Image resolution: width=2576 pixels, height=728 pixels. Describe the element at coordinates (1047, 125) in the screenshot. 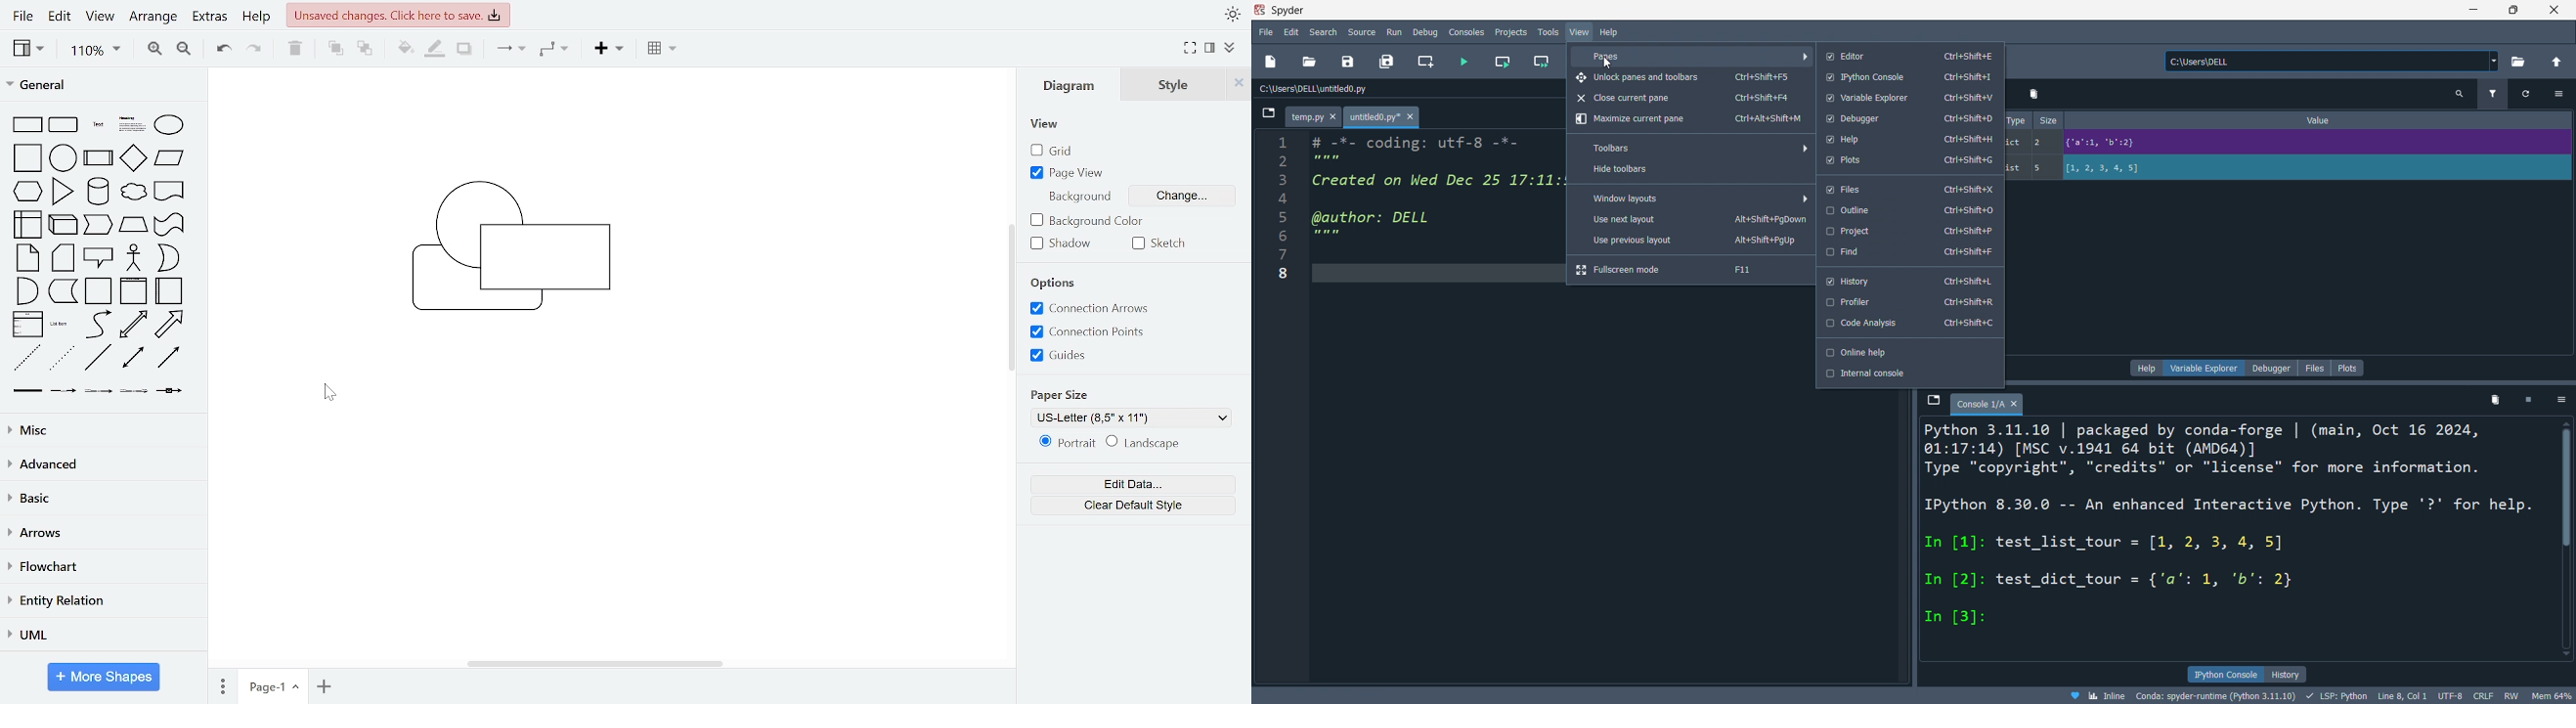

I see `view` at that location.